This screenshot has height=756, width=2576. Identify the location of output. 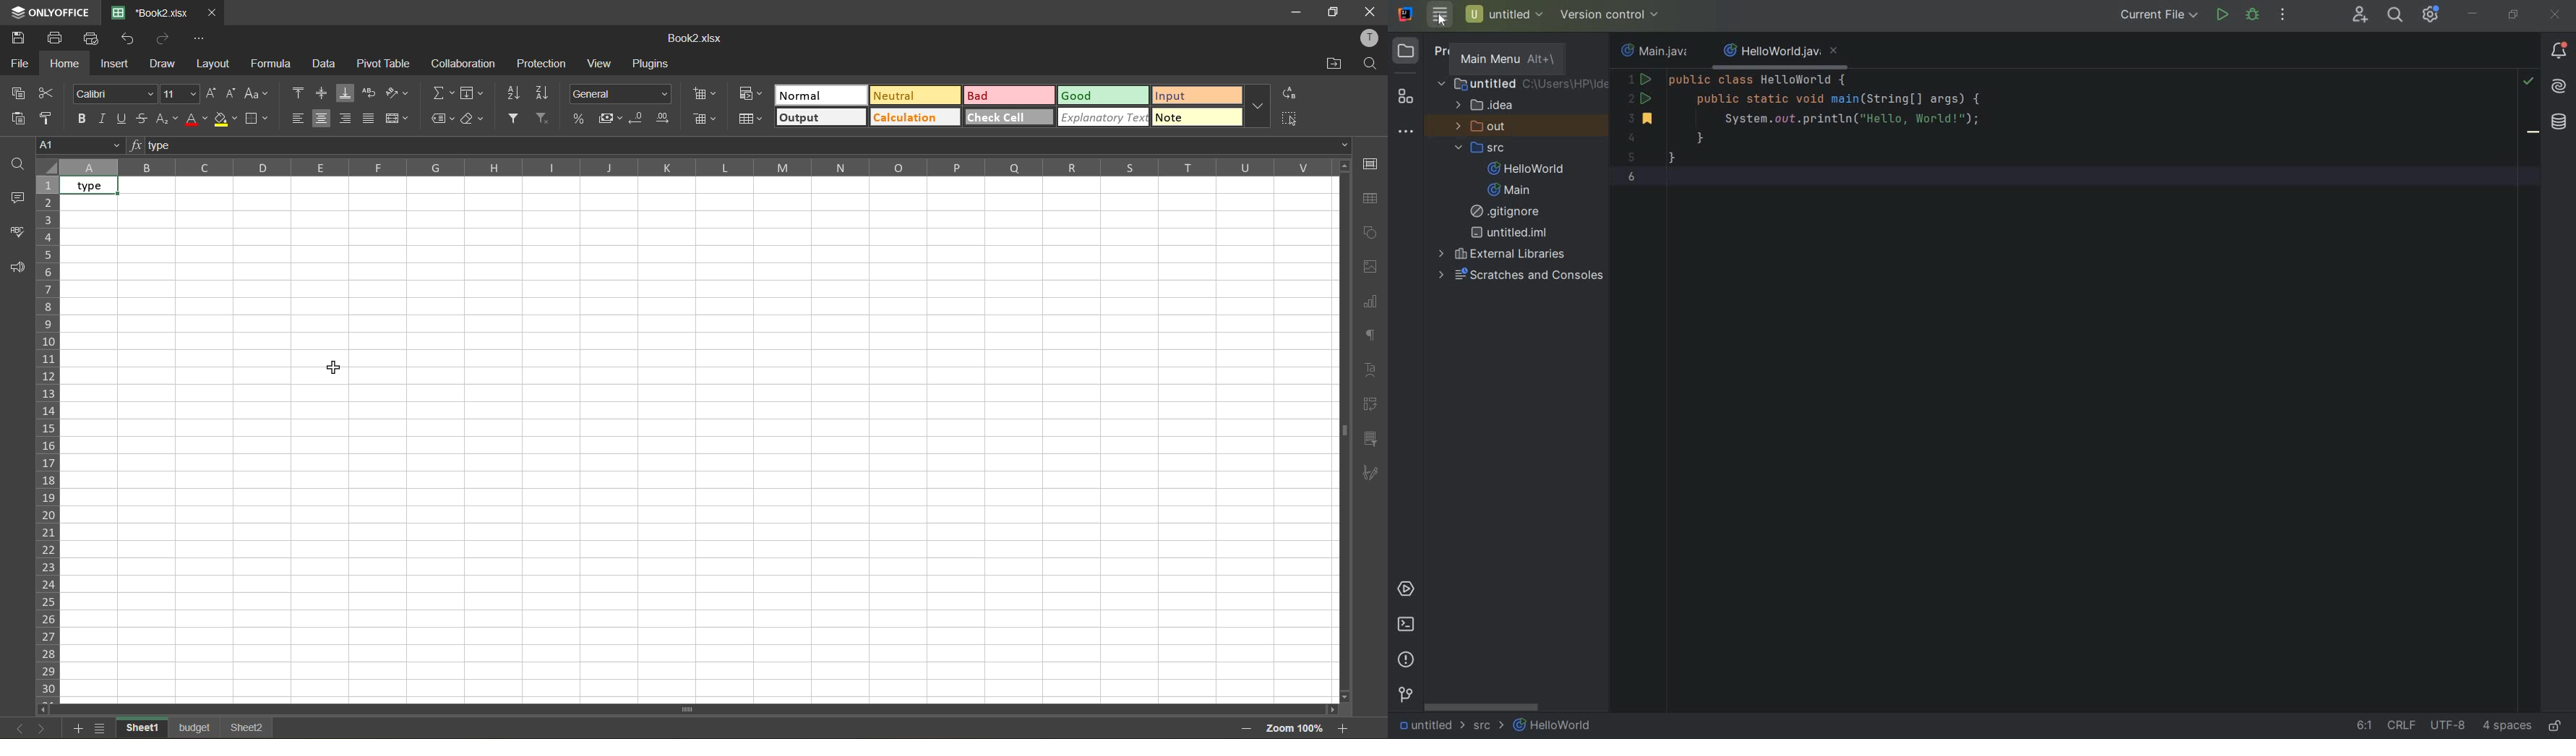
(819, 118).